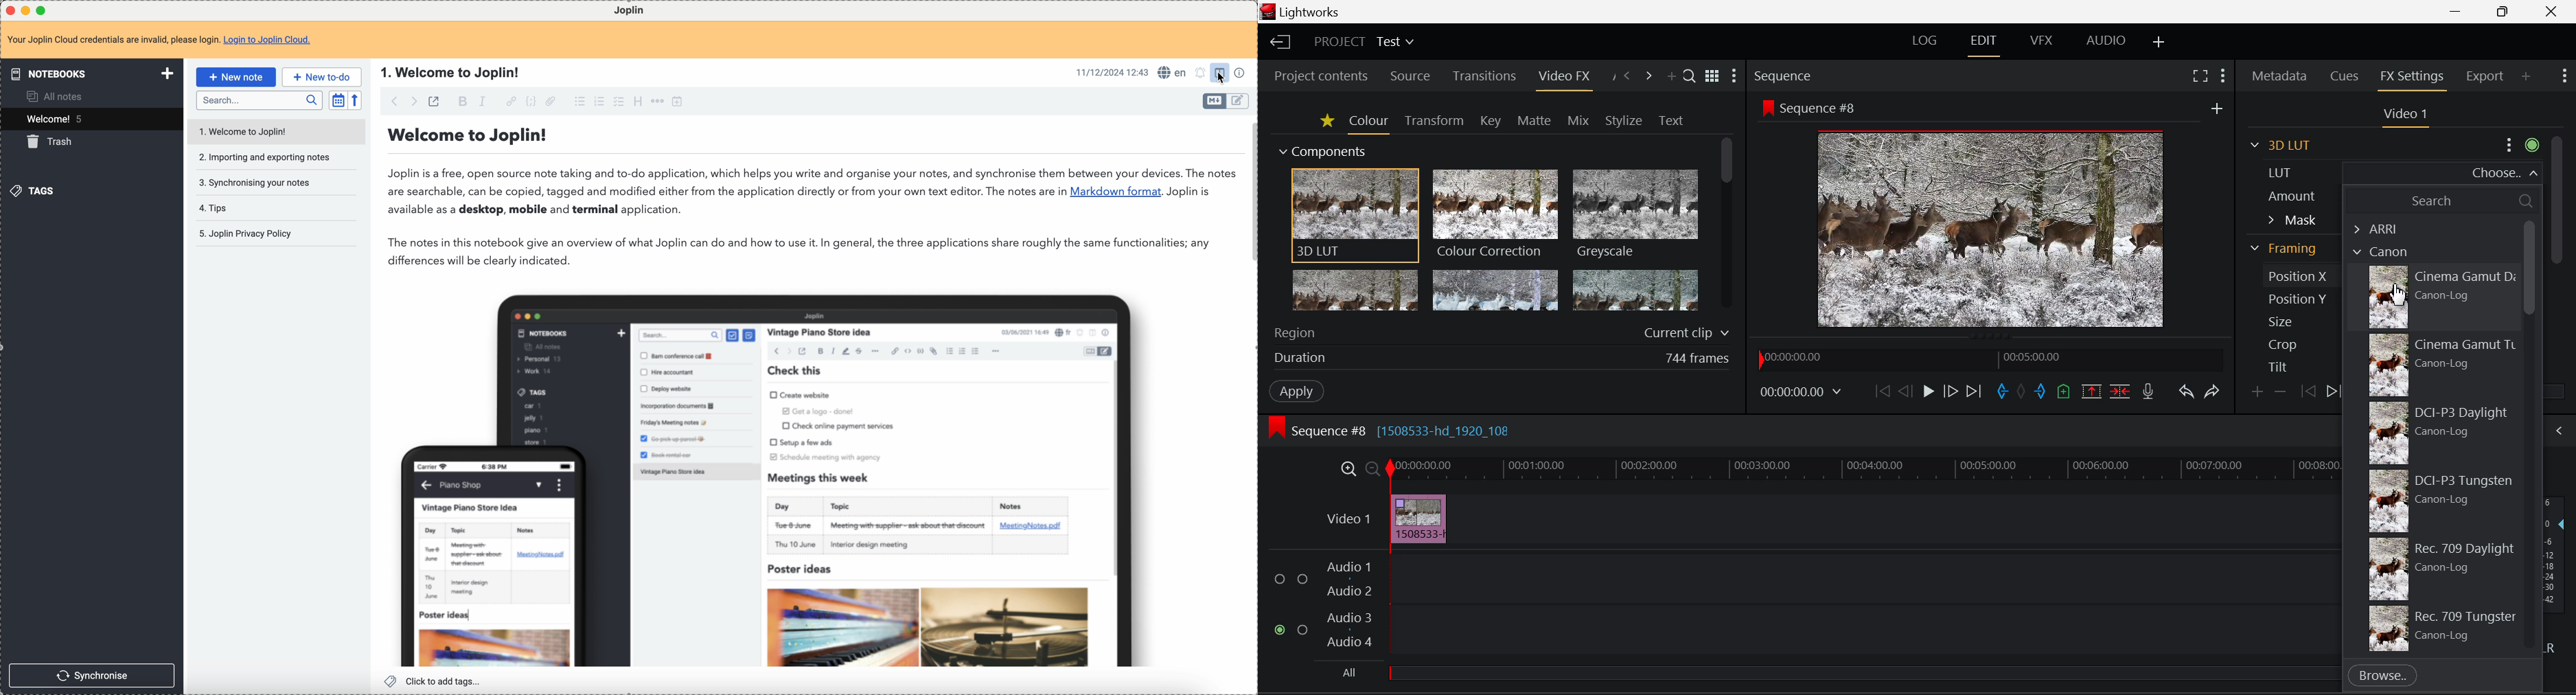 This screenshot has height=700, width=2576. I want to click on 3D LUT, so click(1353, 216).